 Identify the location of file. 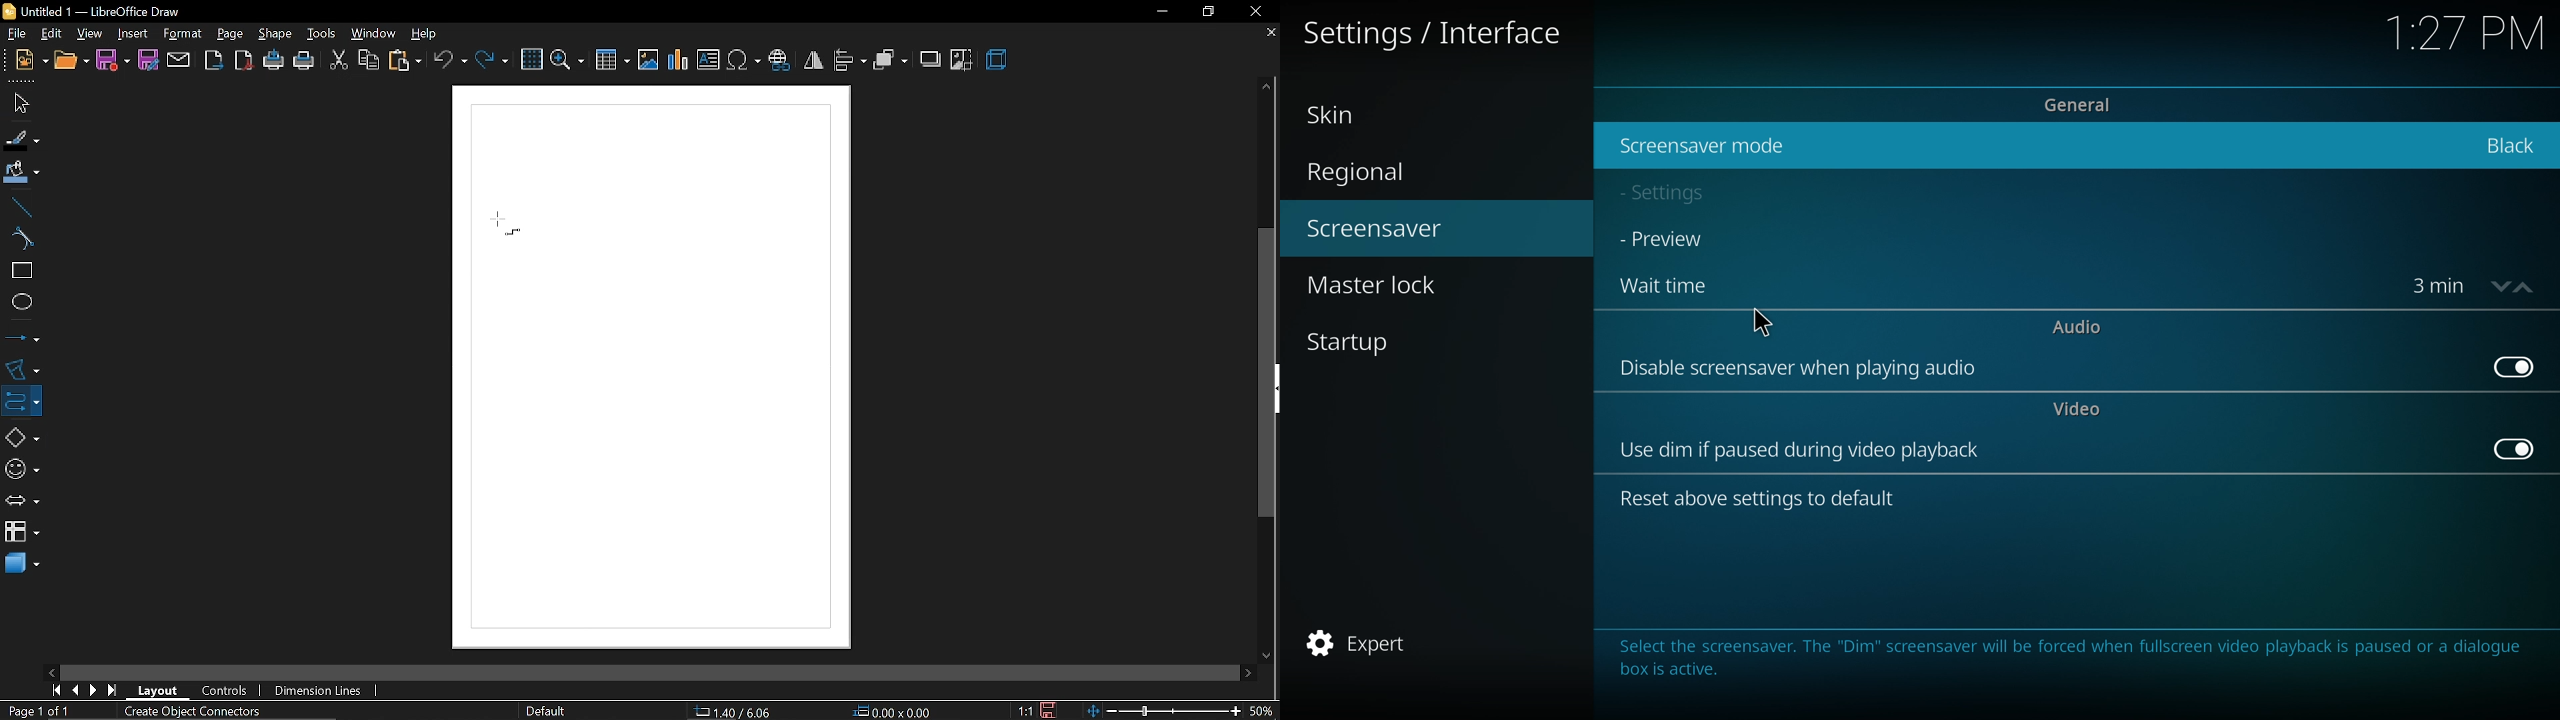
(13, 33).